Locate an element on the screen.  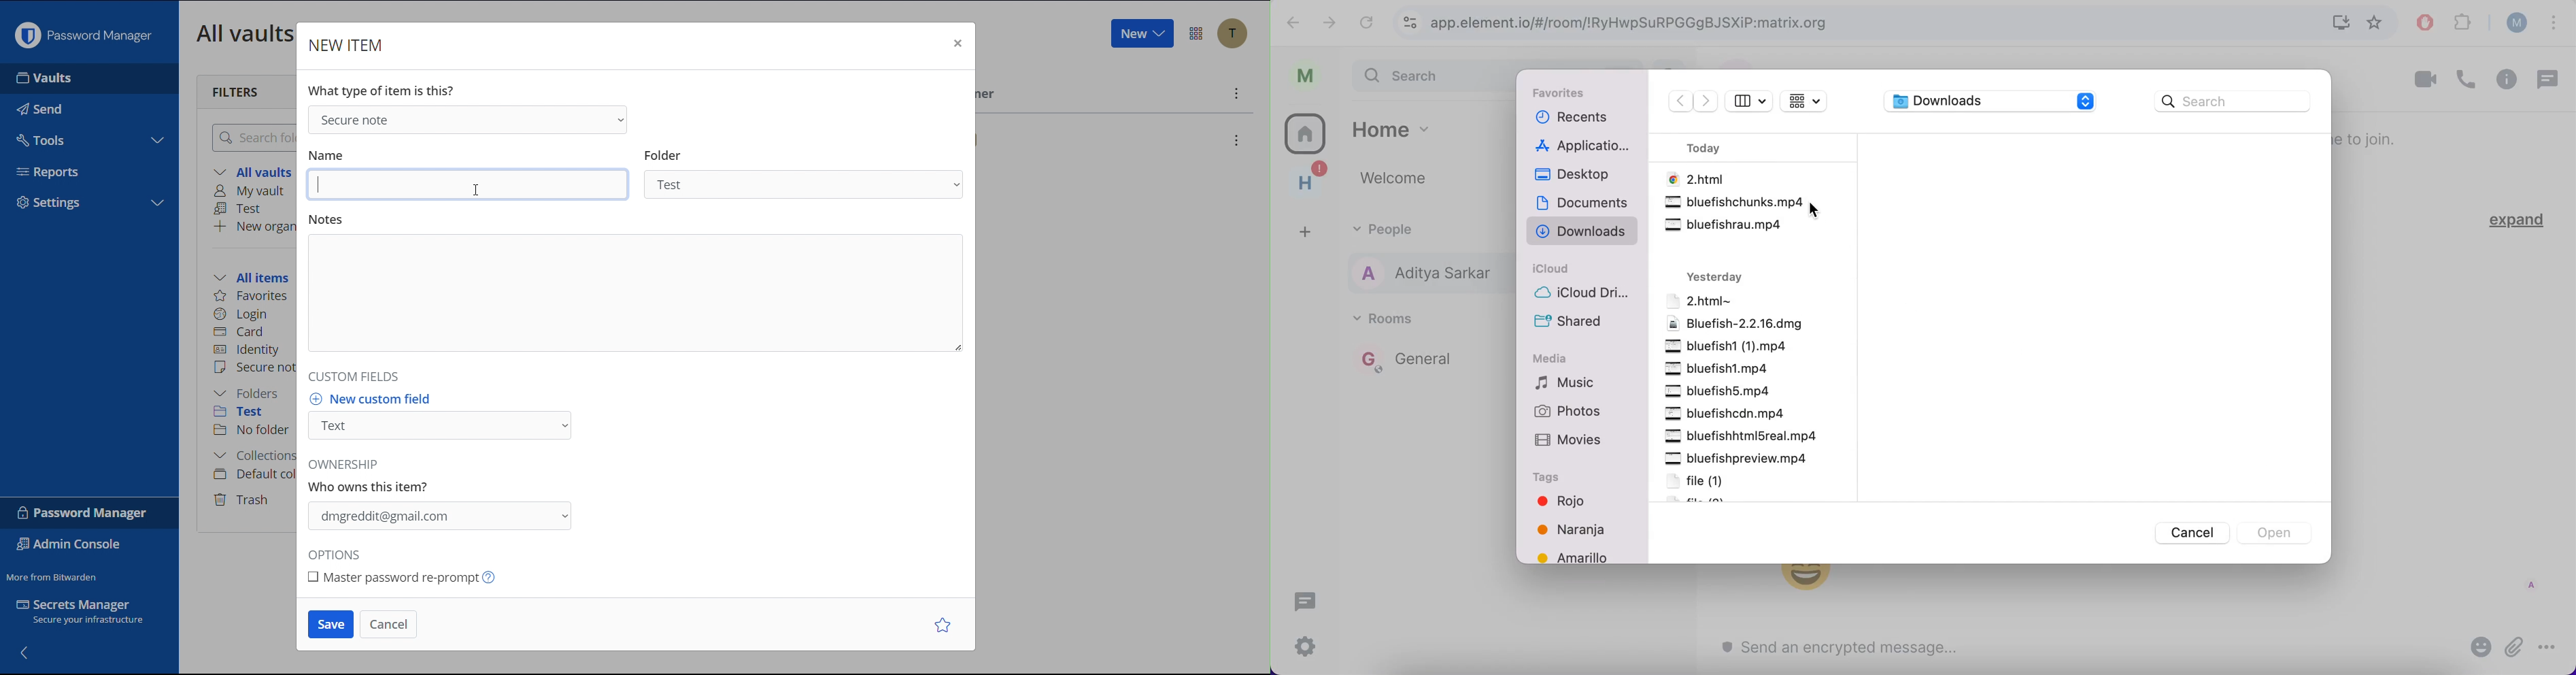
Secure Note is located at coordinates (466, 118).